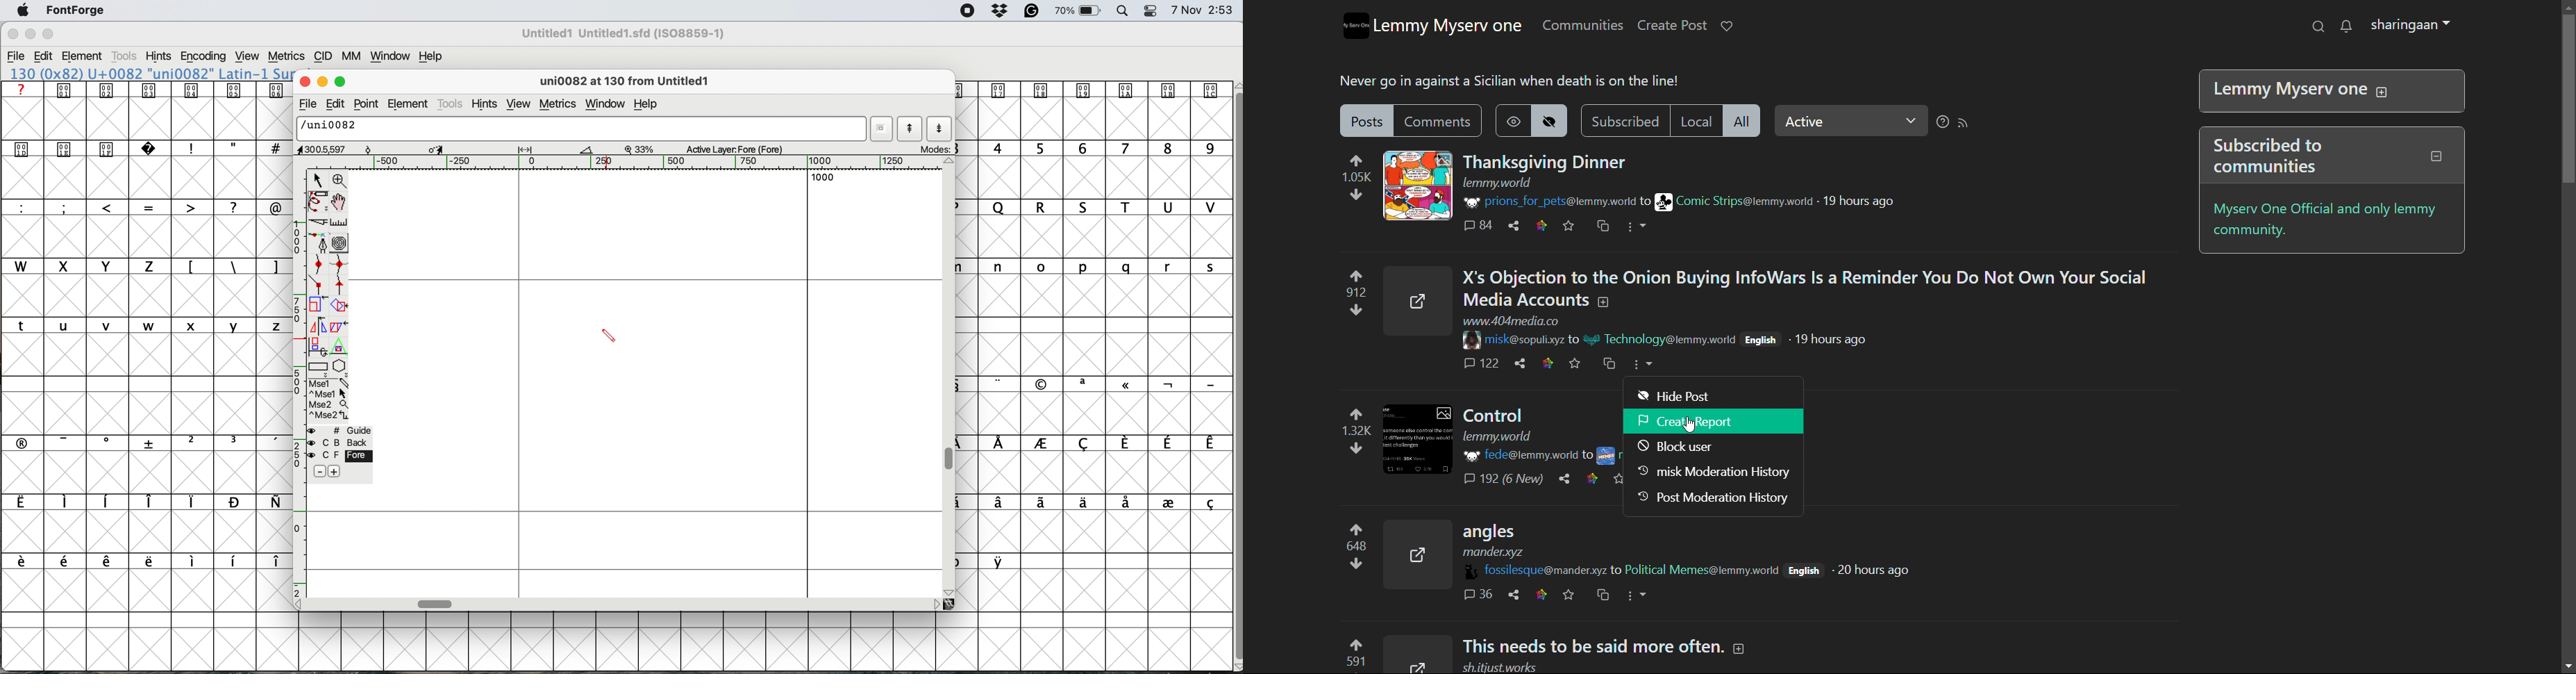  What do you see at coordinates (231, 148) in the screenshot?
I see `special characters` at bounding box center [231, 148].